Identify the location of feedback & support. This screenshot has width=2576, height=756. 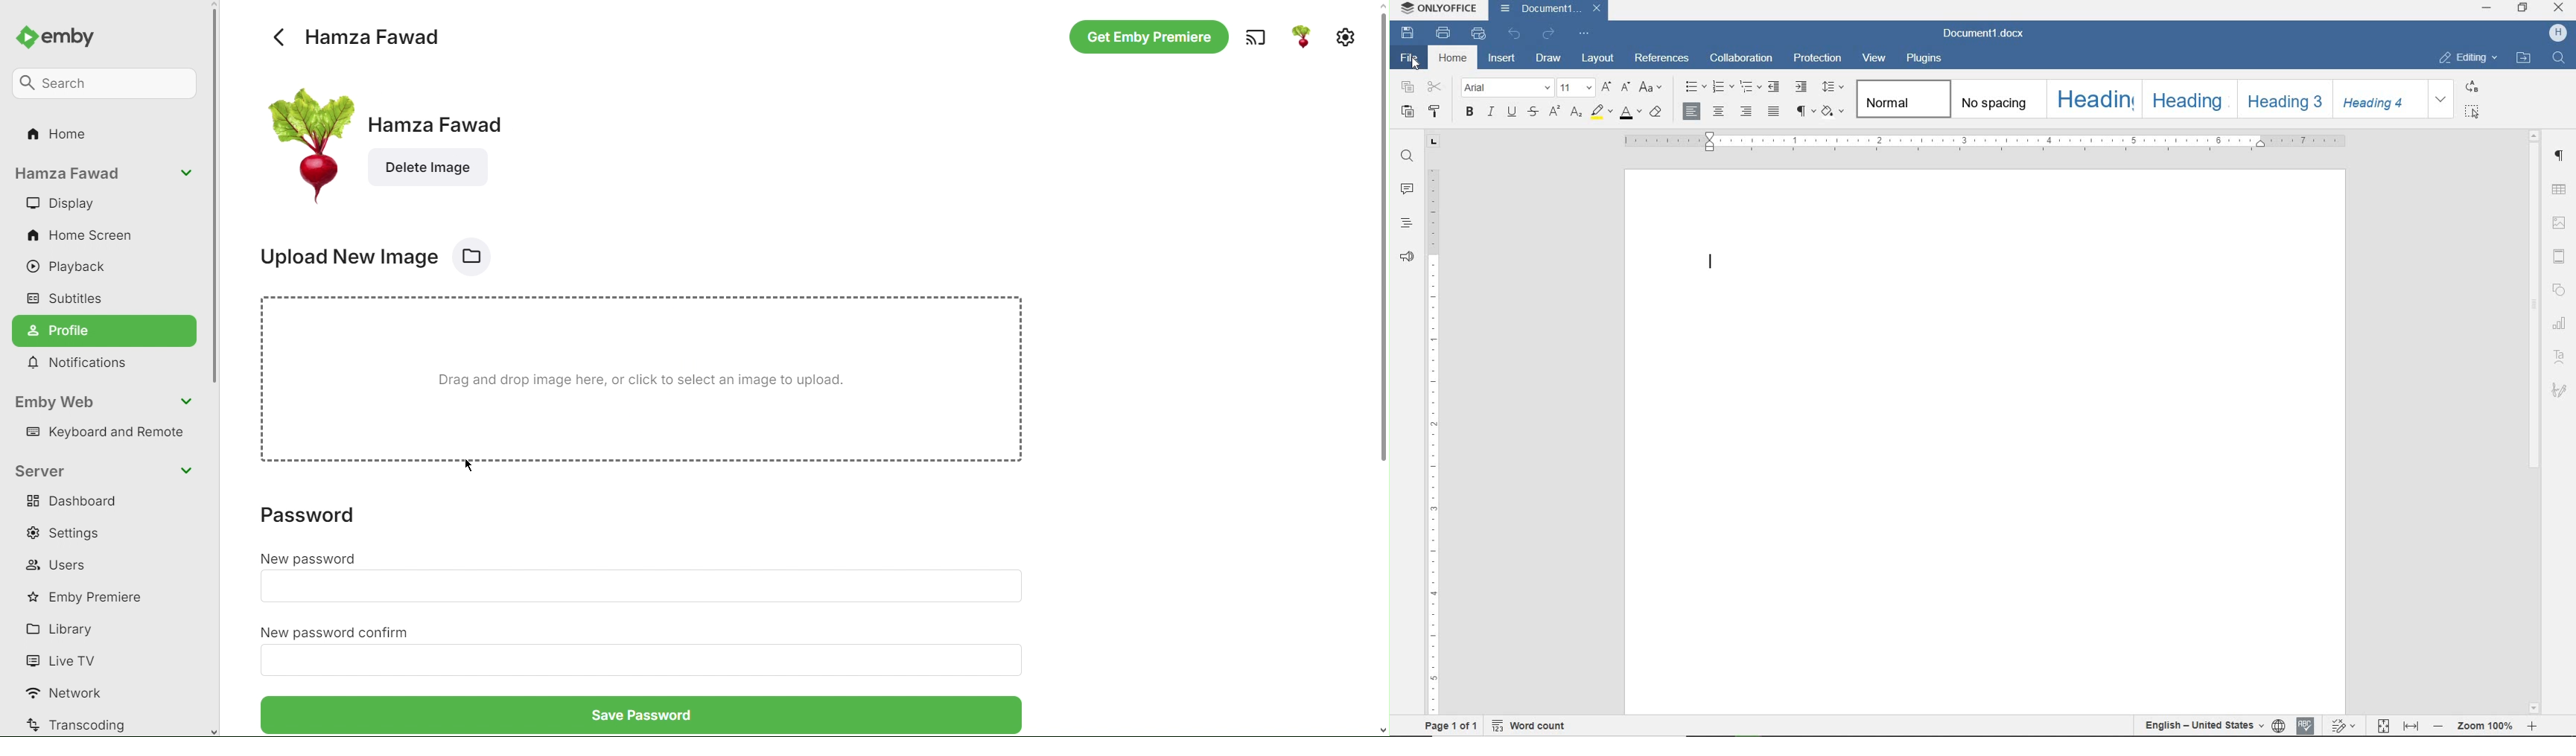
(1407, 256).